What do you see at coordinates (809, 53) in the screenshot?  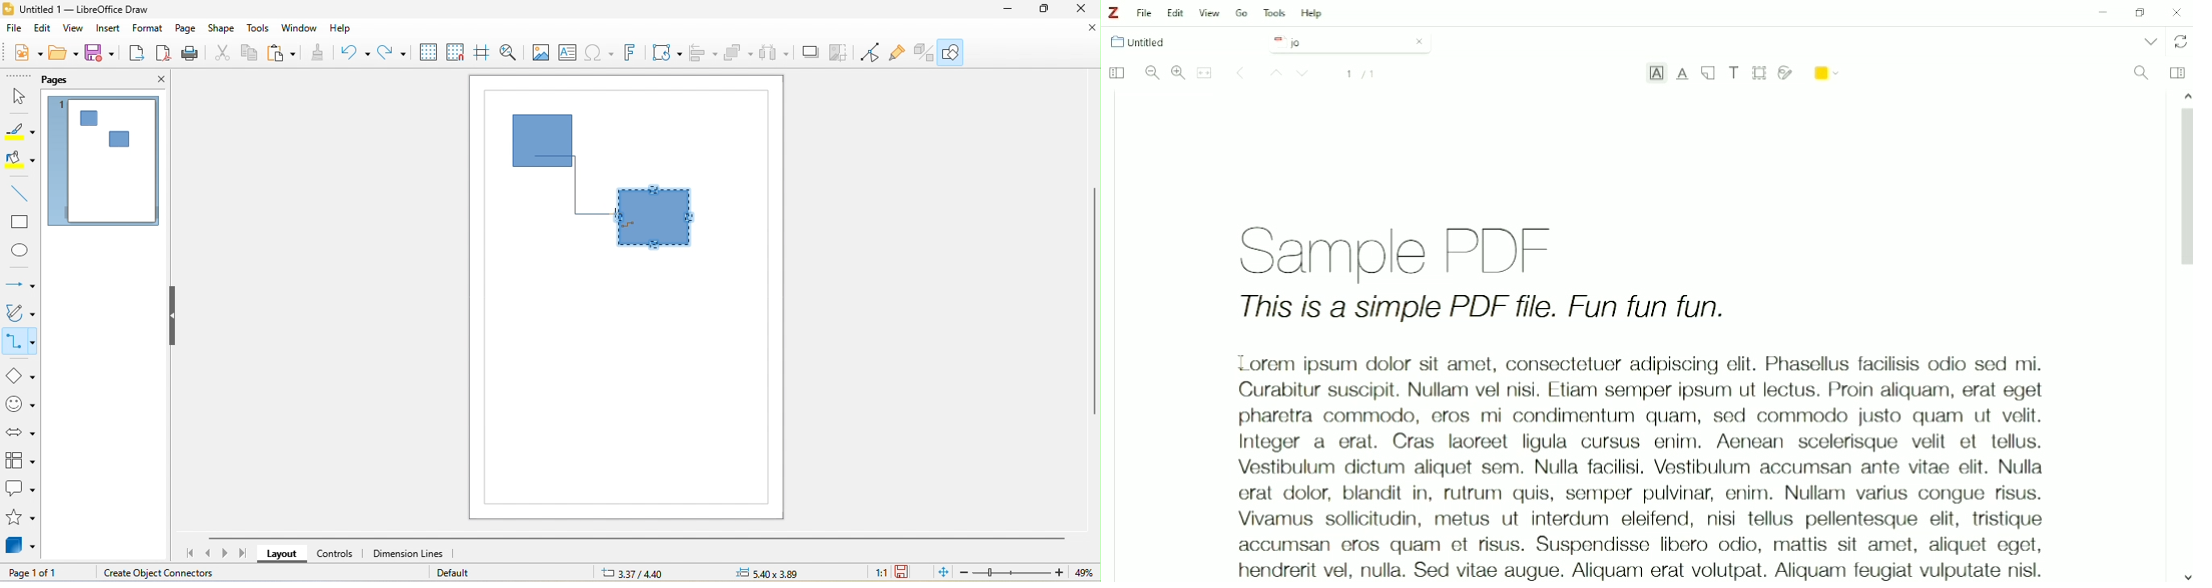 I see `shadow` at bounding box center [809, 53].